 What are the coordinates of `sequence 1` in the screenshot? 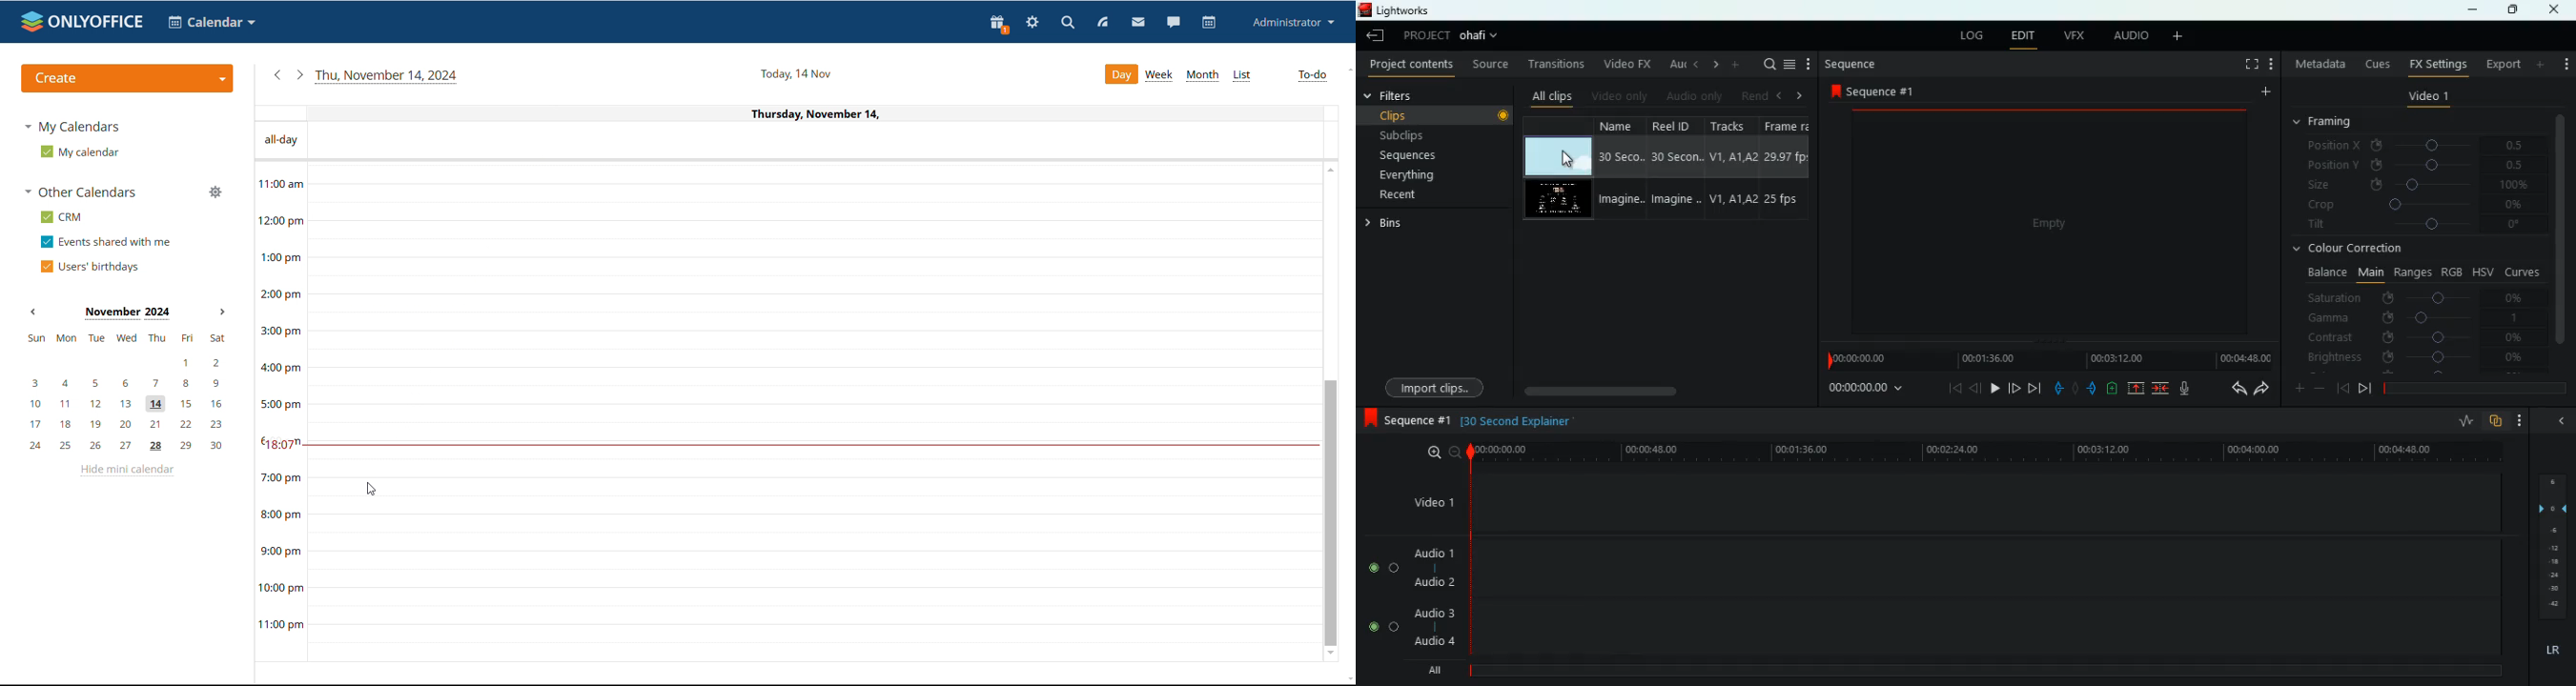 It's located at (1404, 418).